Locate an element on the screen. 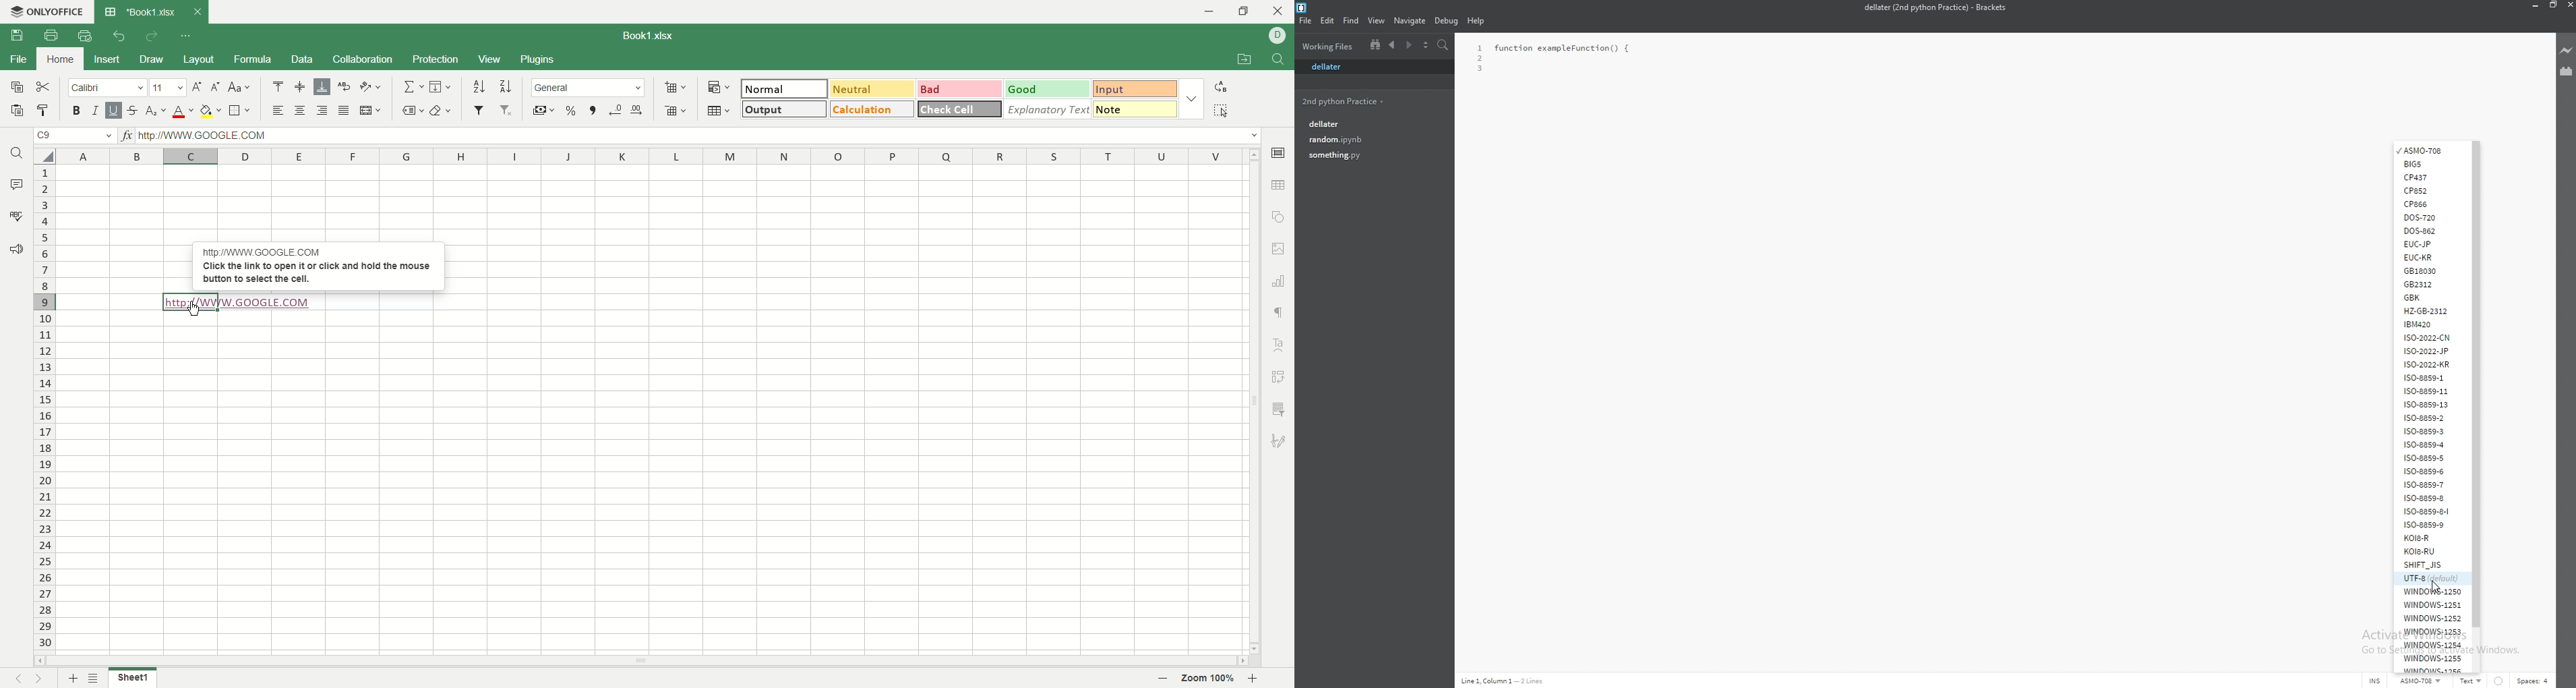  save is located at coordinates (16, 36).